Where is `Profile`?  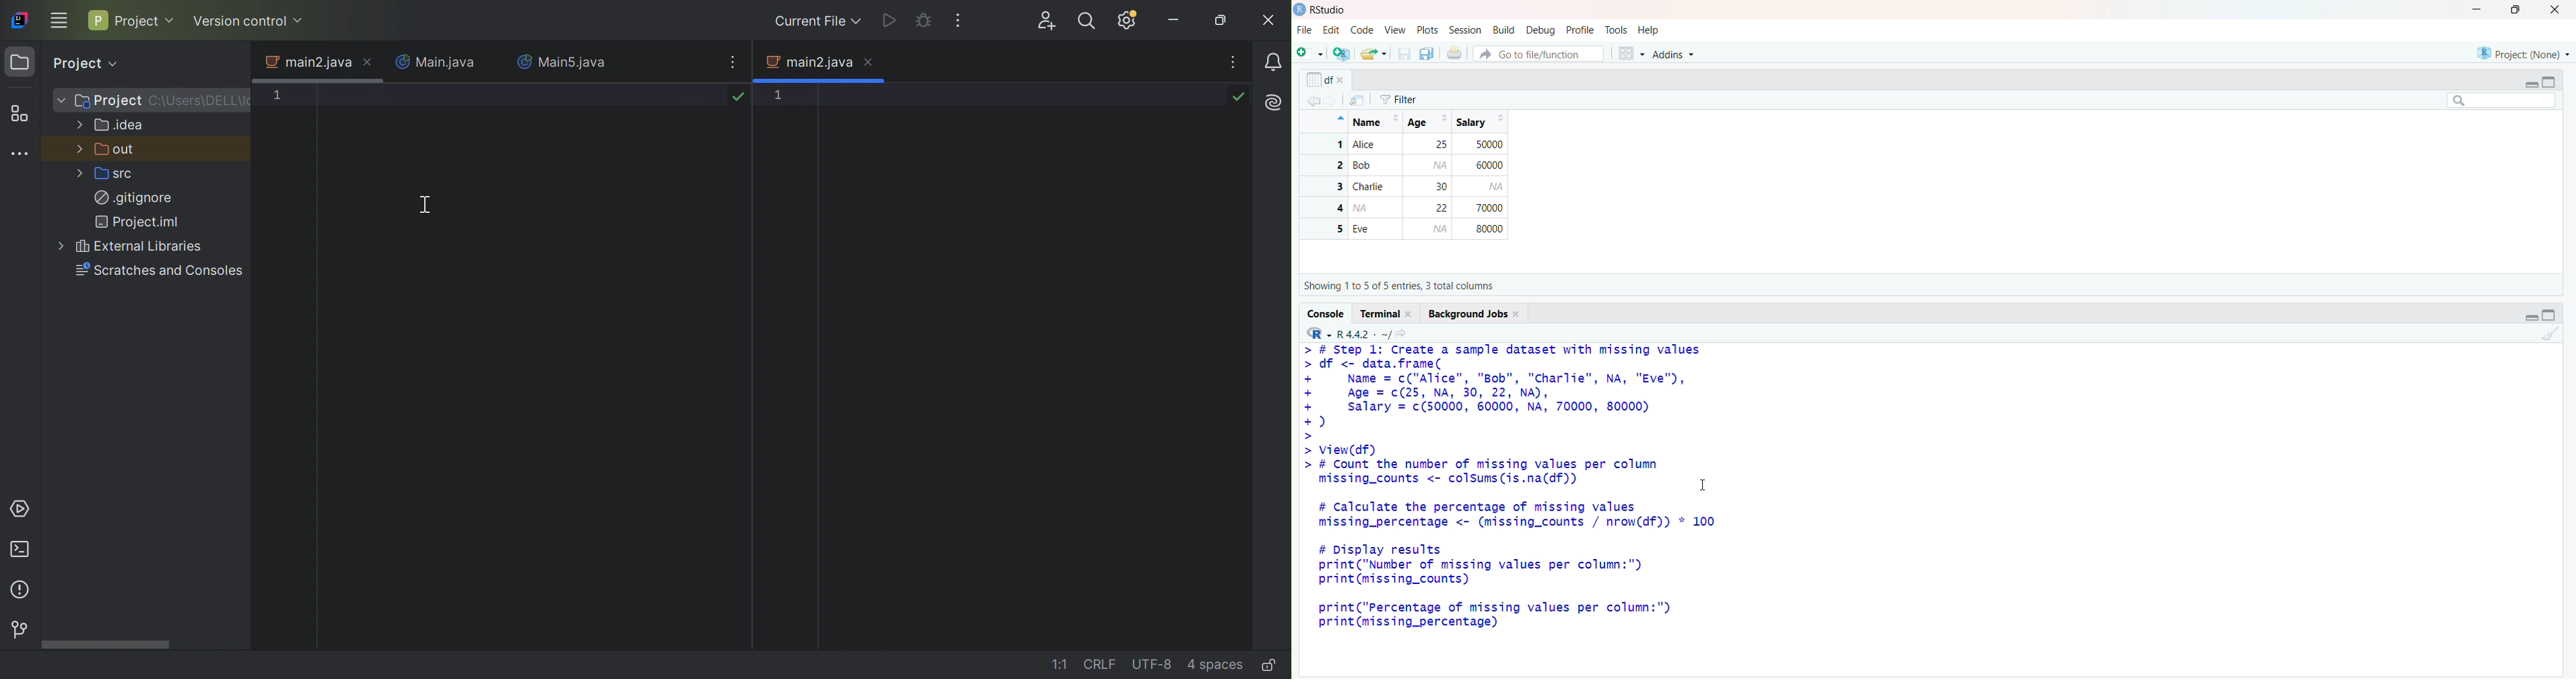
Profile is located at coordinates (1581, 29).